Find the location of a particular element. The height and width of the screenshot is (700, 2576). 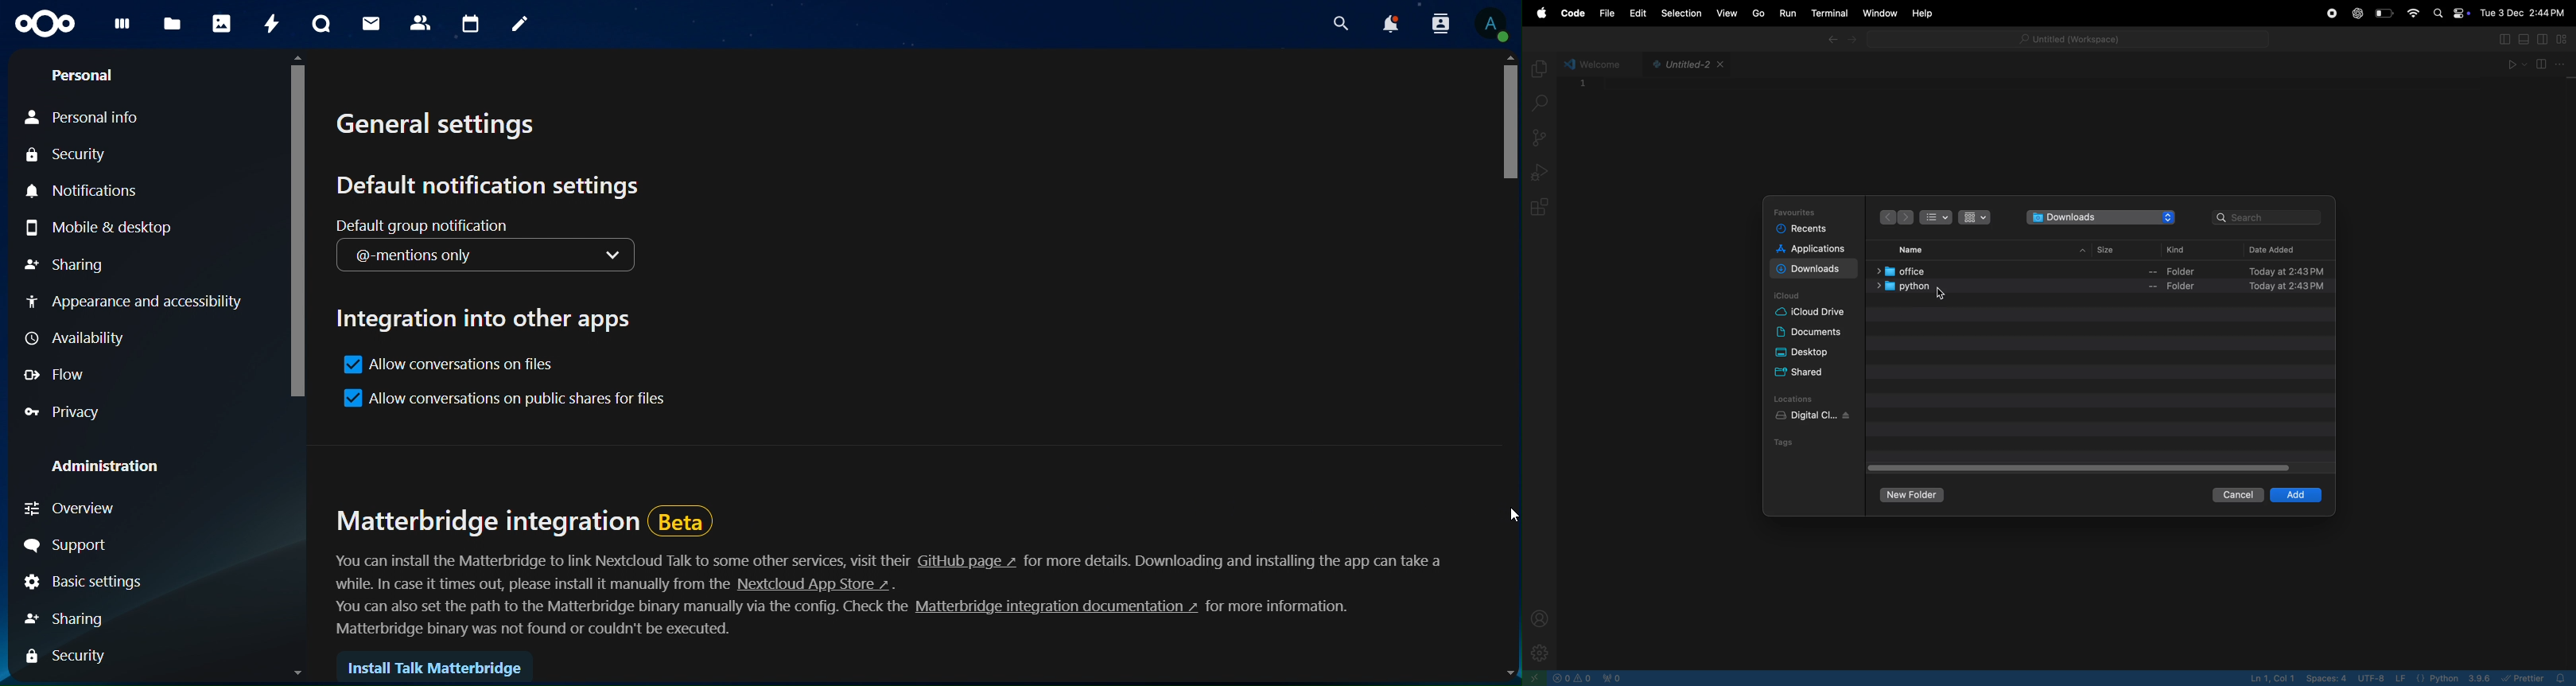

View Profile is located at coordinates (1492, 24).